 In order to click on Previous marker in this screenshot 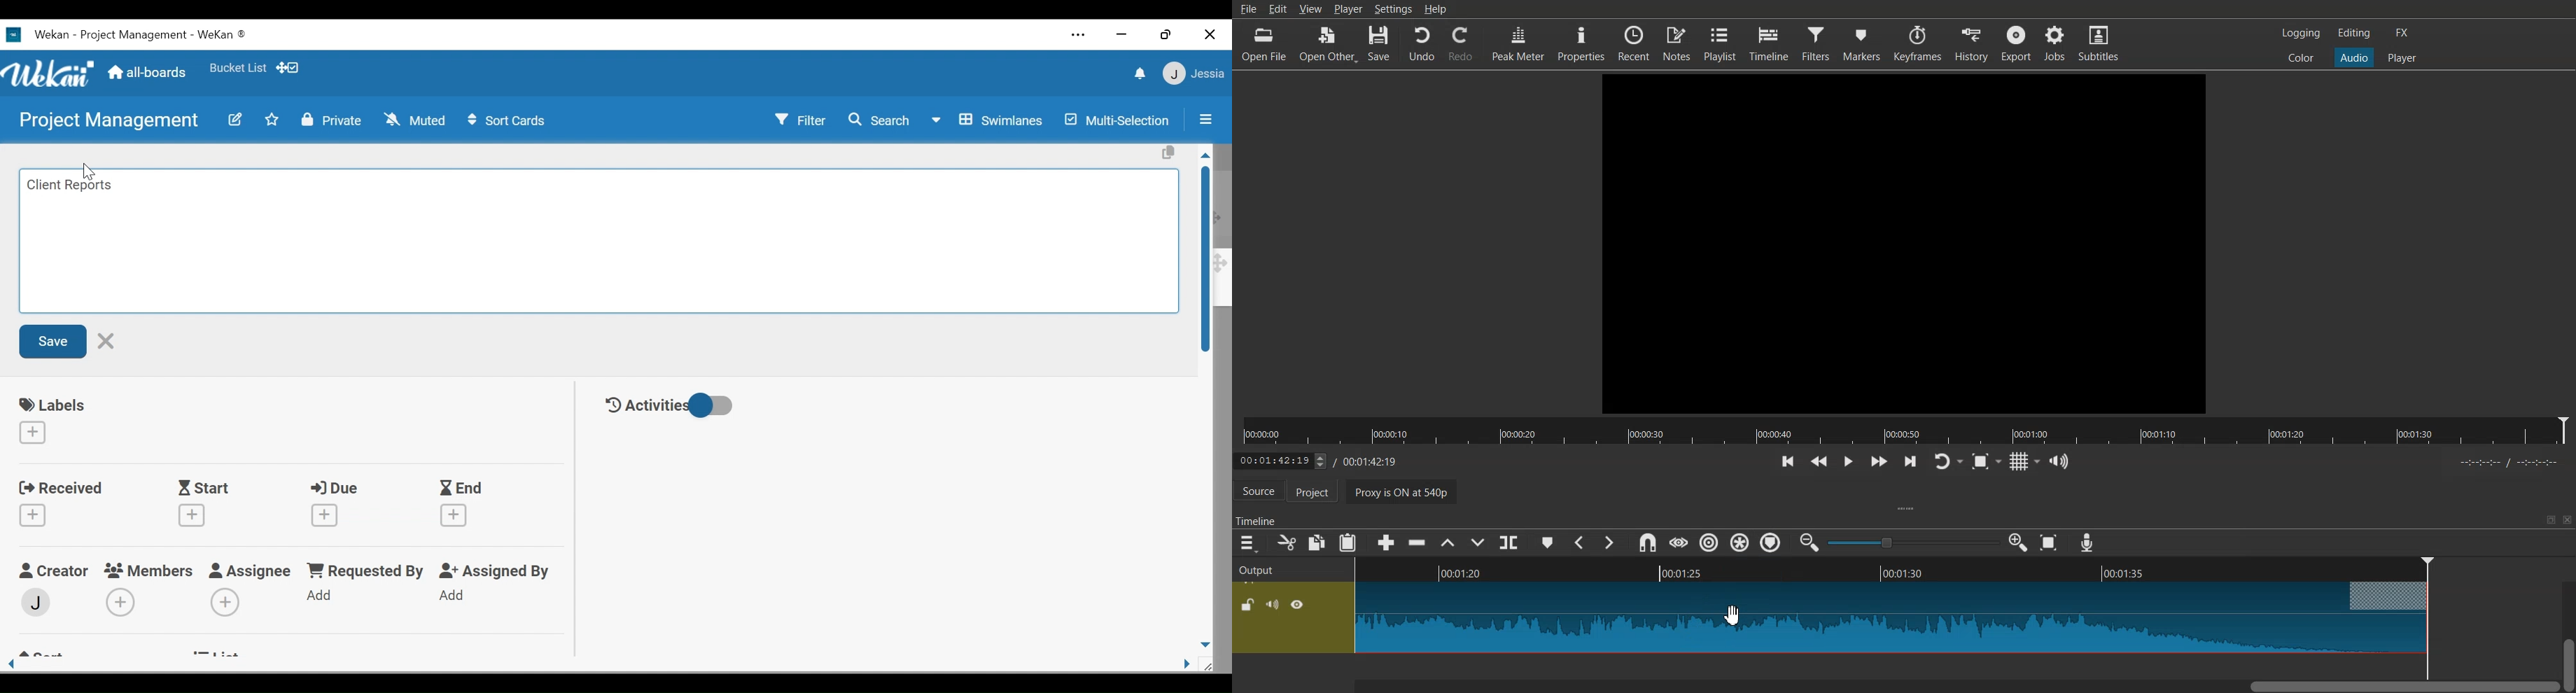, I will do `click(1578, 540)`.